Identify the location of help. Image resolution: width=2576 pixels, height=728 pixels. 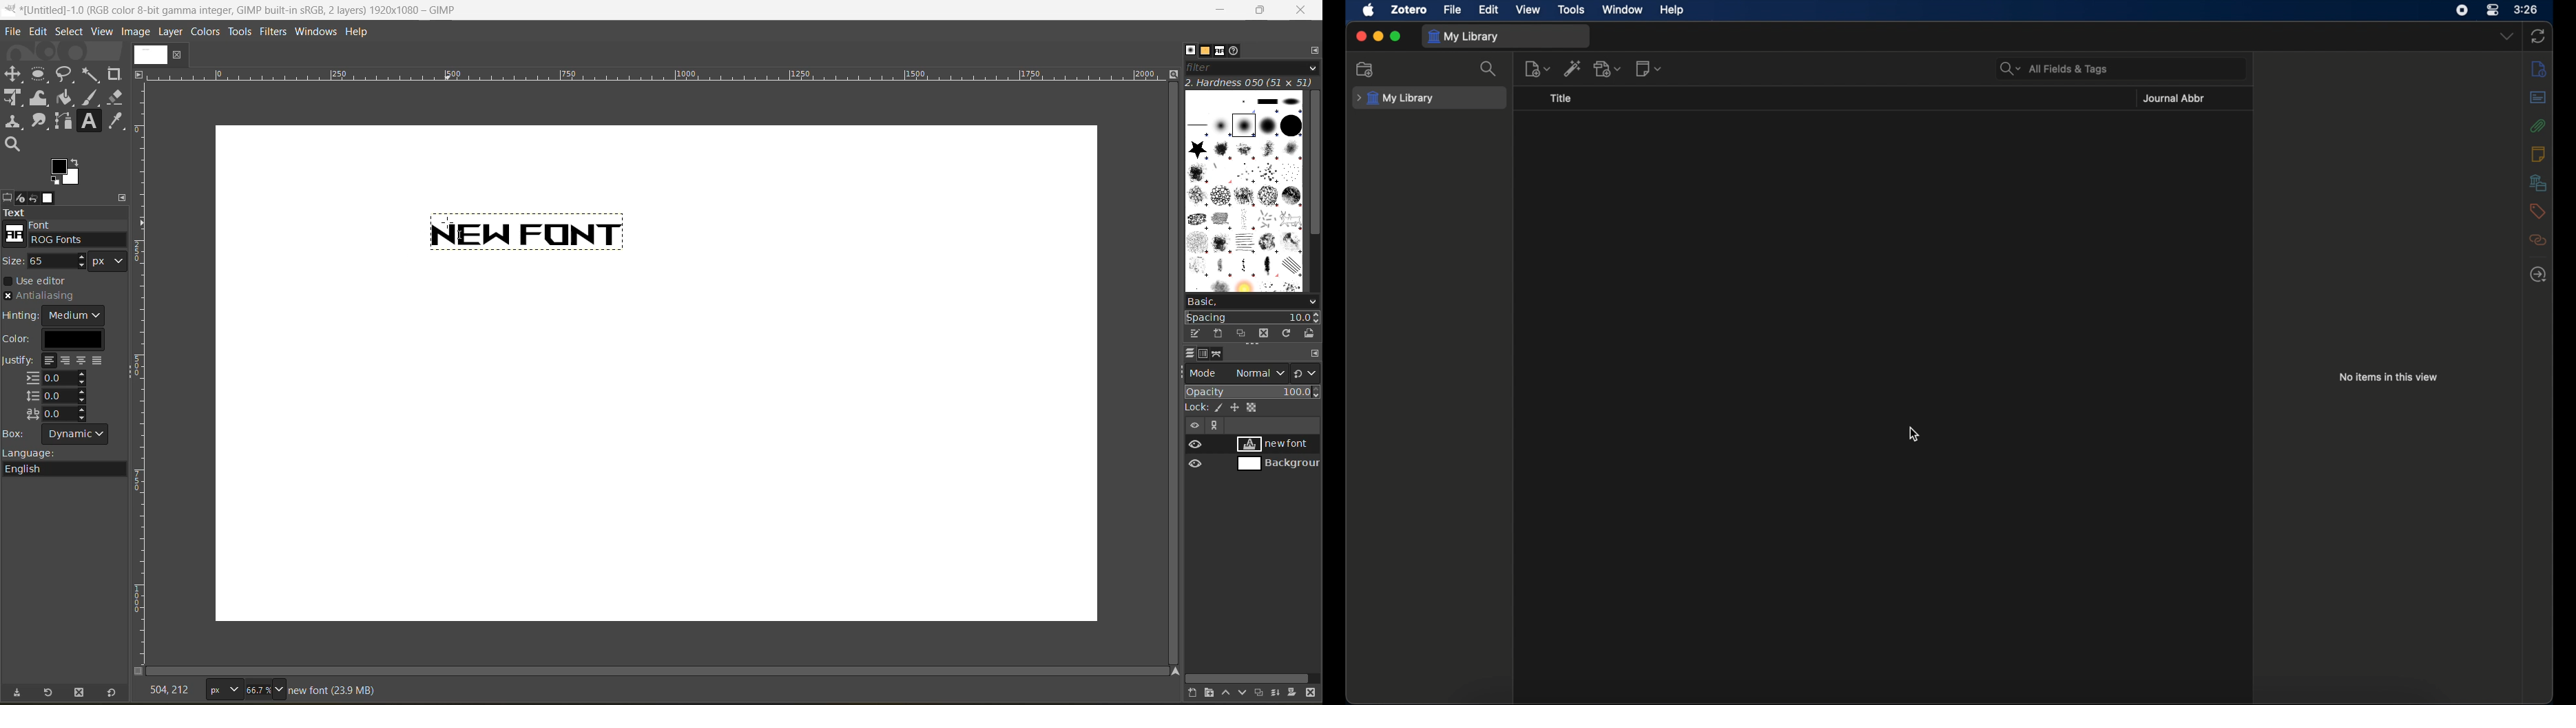
(1672, 10).